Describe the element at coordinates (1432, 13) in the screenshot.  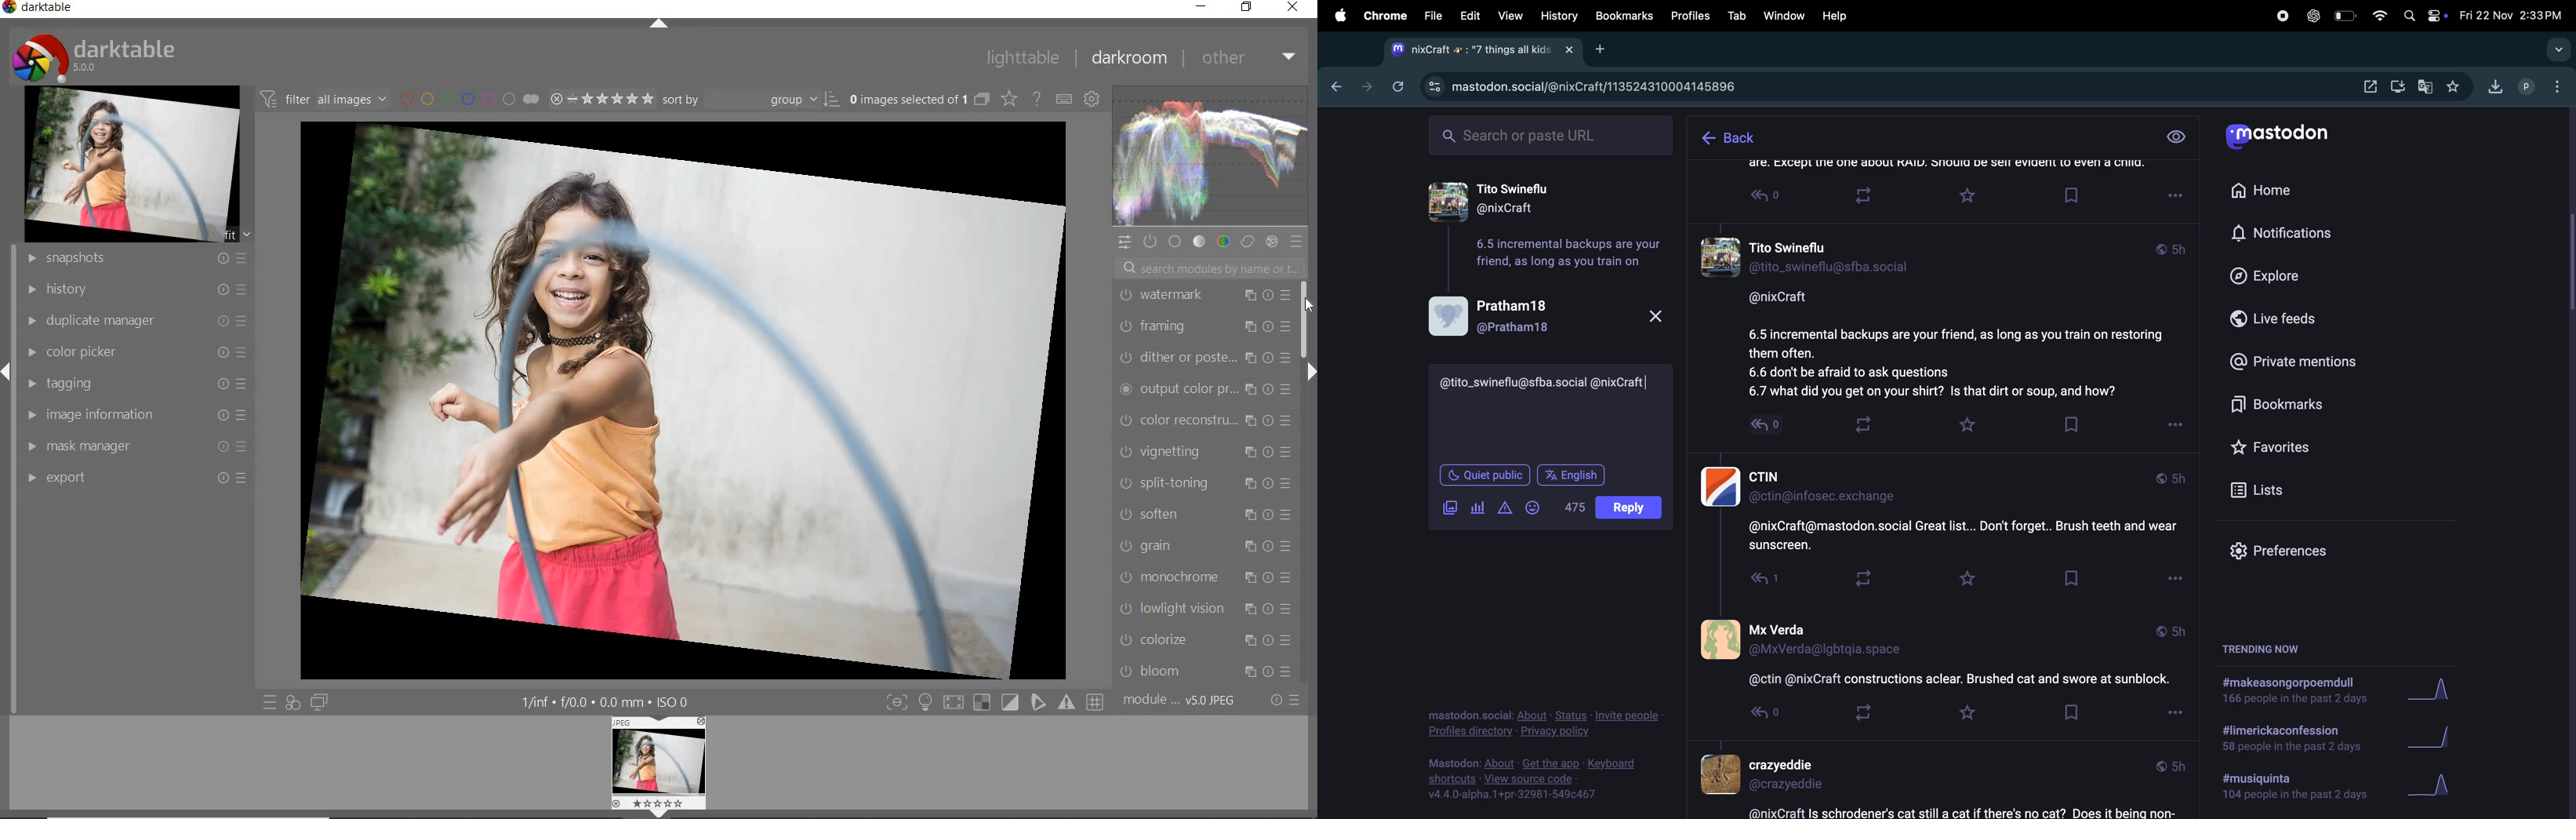
I see `files` at that location.